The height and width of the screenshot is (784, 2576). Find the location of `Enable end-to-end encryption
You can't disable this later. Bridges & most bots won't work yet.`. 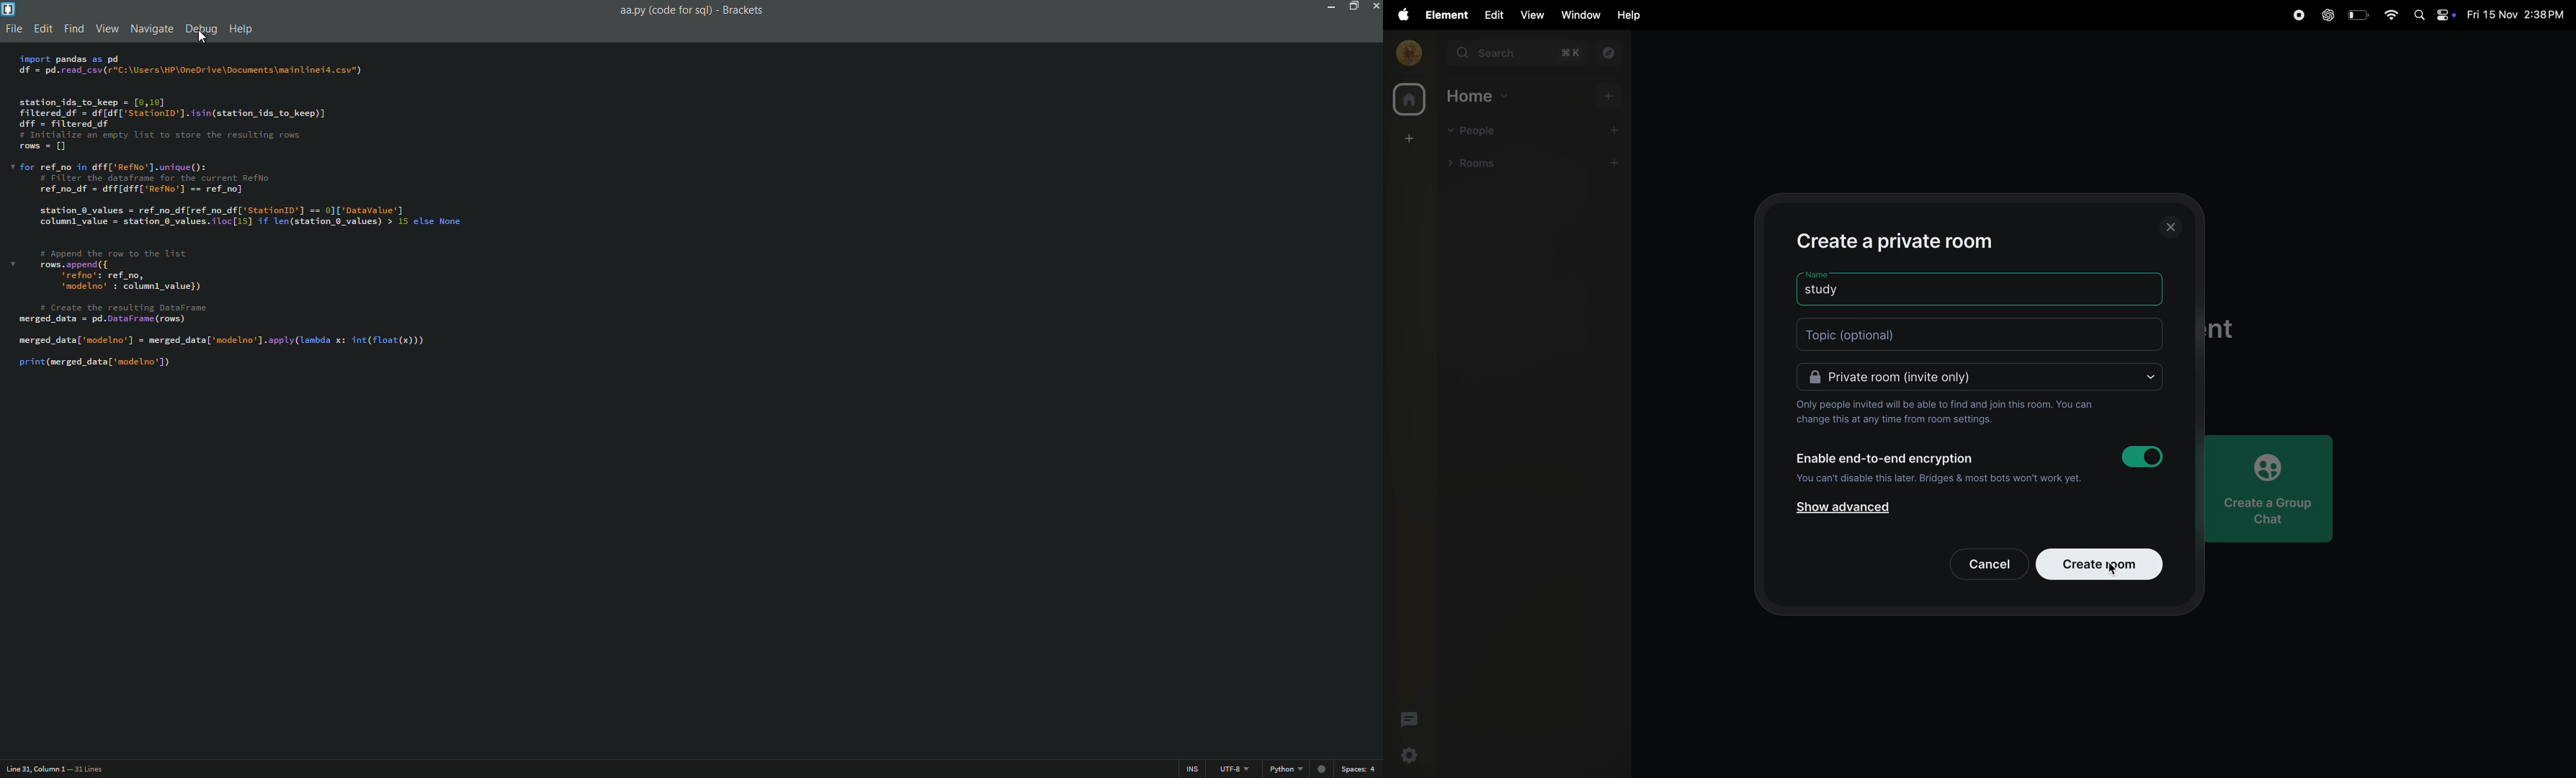

Enable end-to-end encryption
You can't disable this later. Bridges & most bots won't work yet. is located at coordinates (1939, 470).